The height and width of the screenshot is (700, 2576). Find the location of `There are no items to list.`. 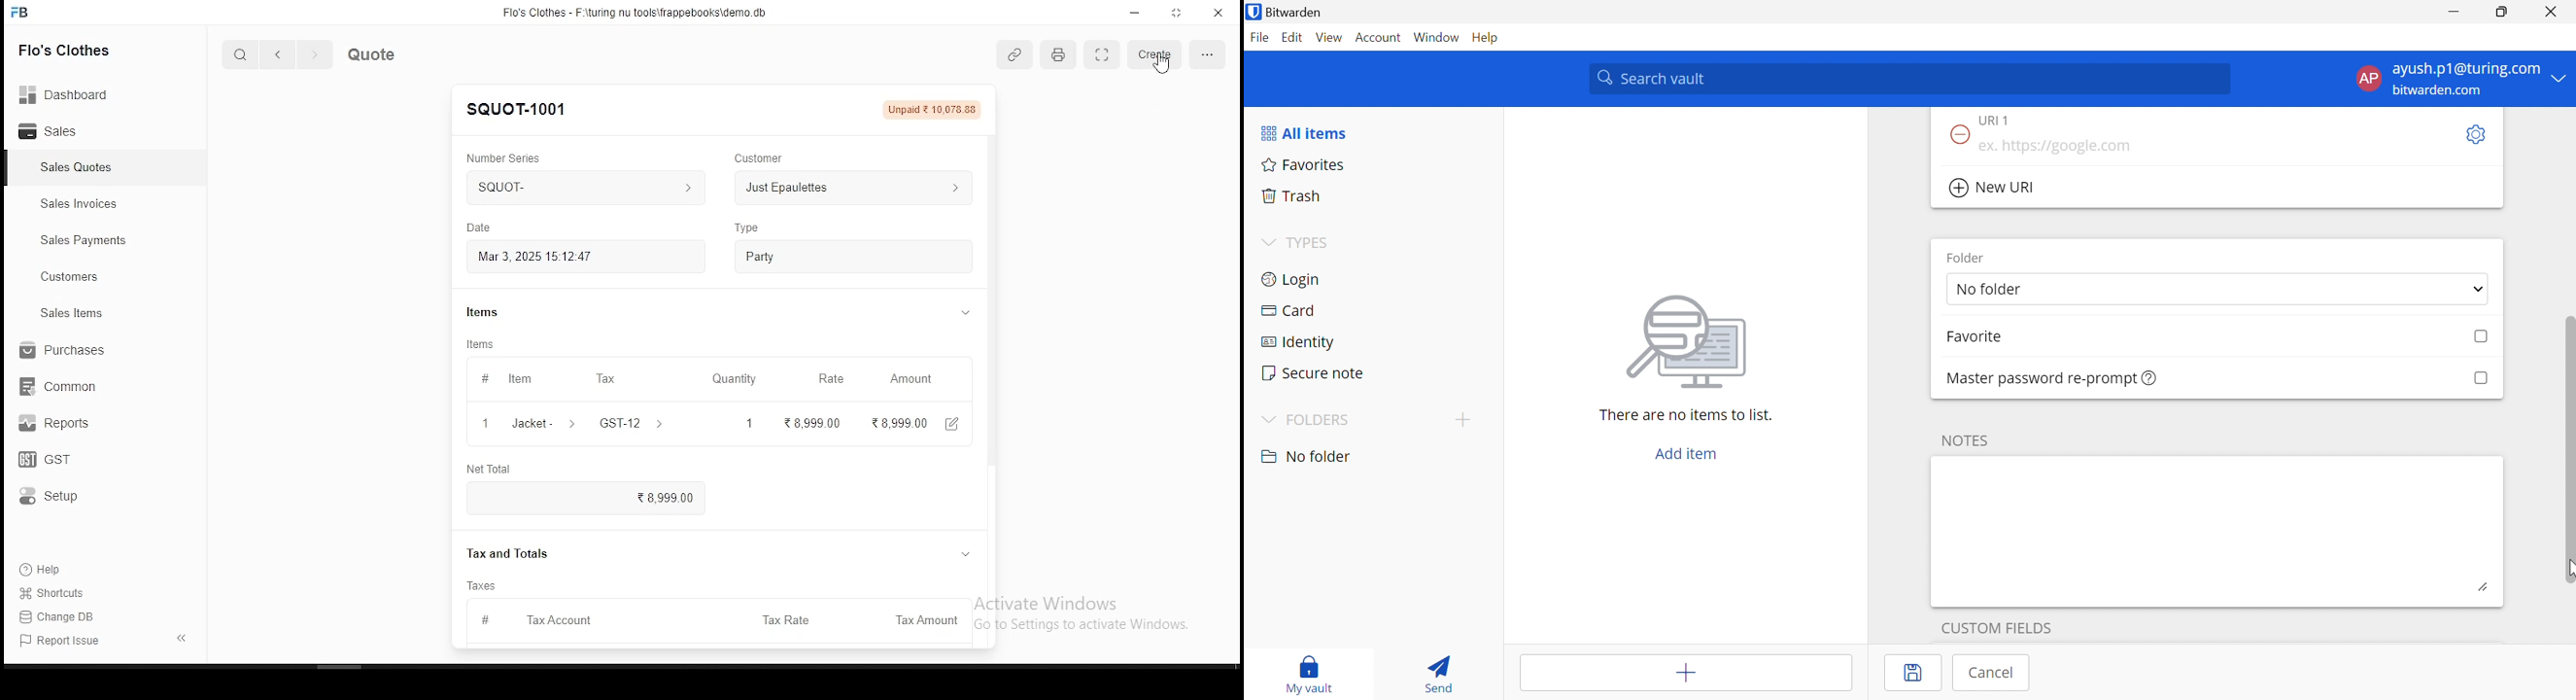

There are no items to list. is located at coordinates (1687, 414).